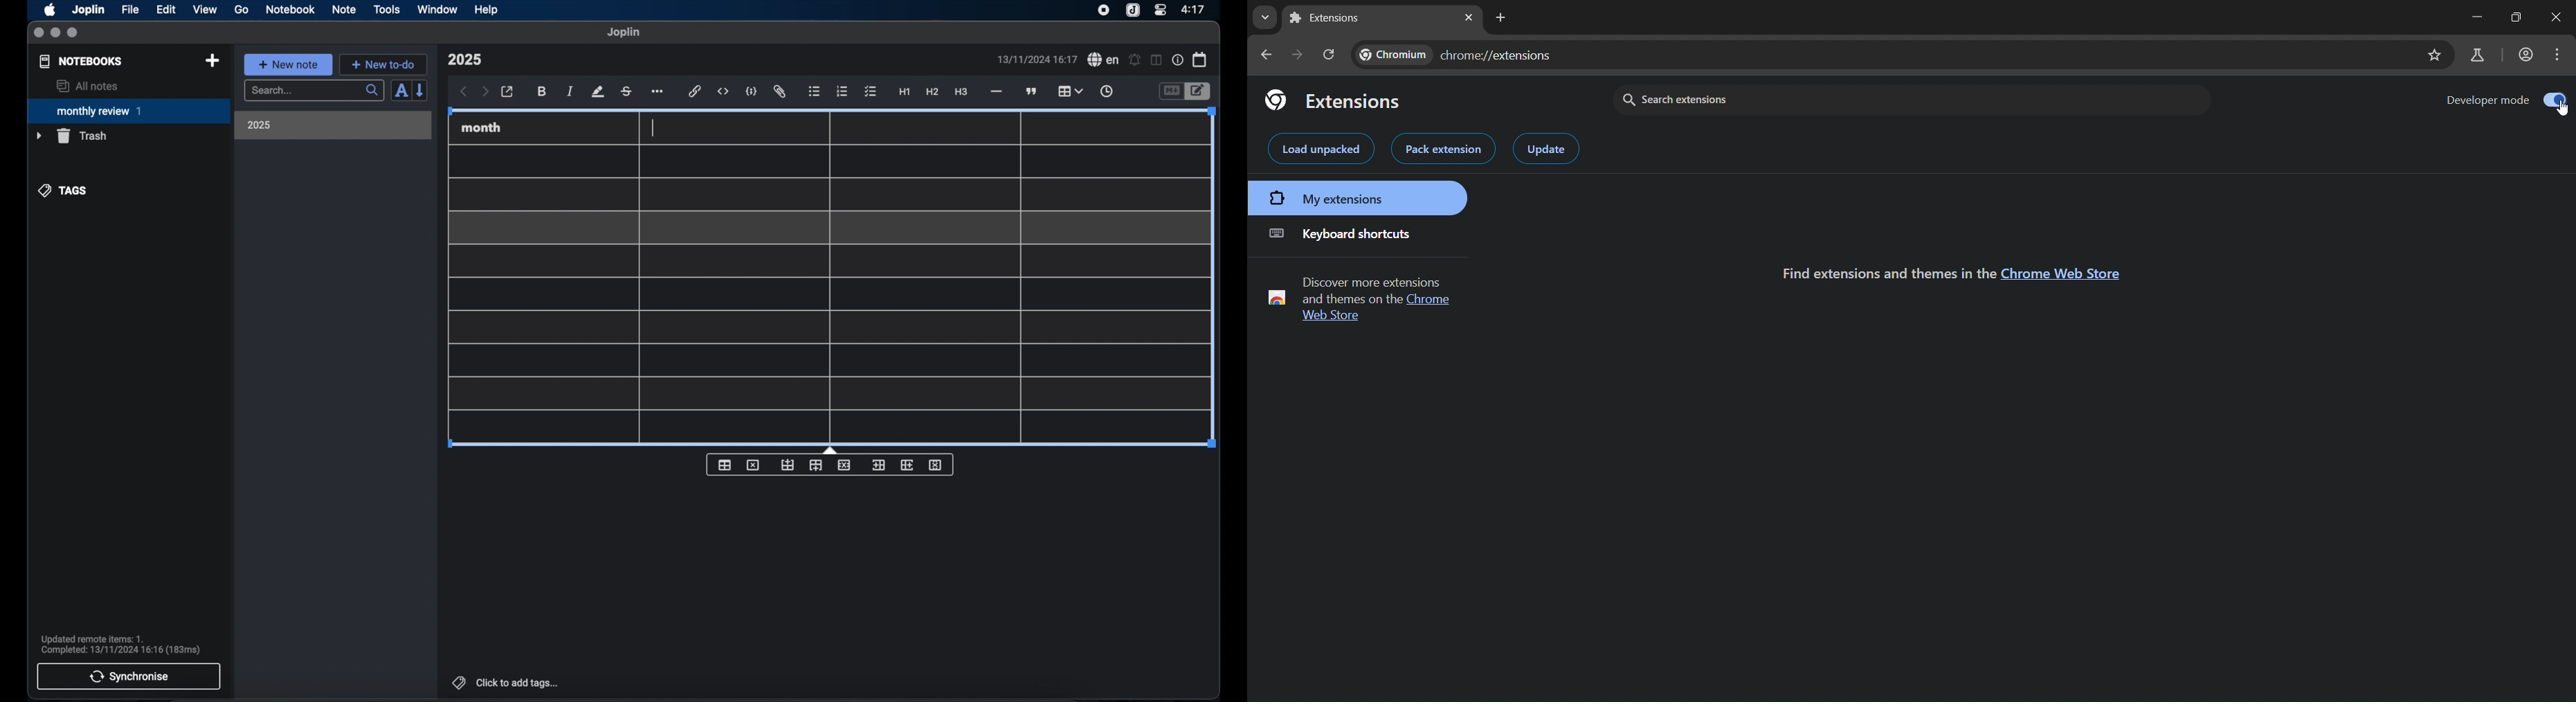 This screenshot has height=728, width=2576. Describe the element at coordinates (845, 464) in the screenshot. I see `delete row` at that location.